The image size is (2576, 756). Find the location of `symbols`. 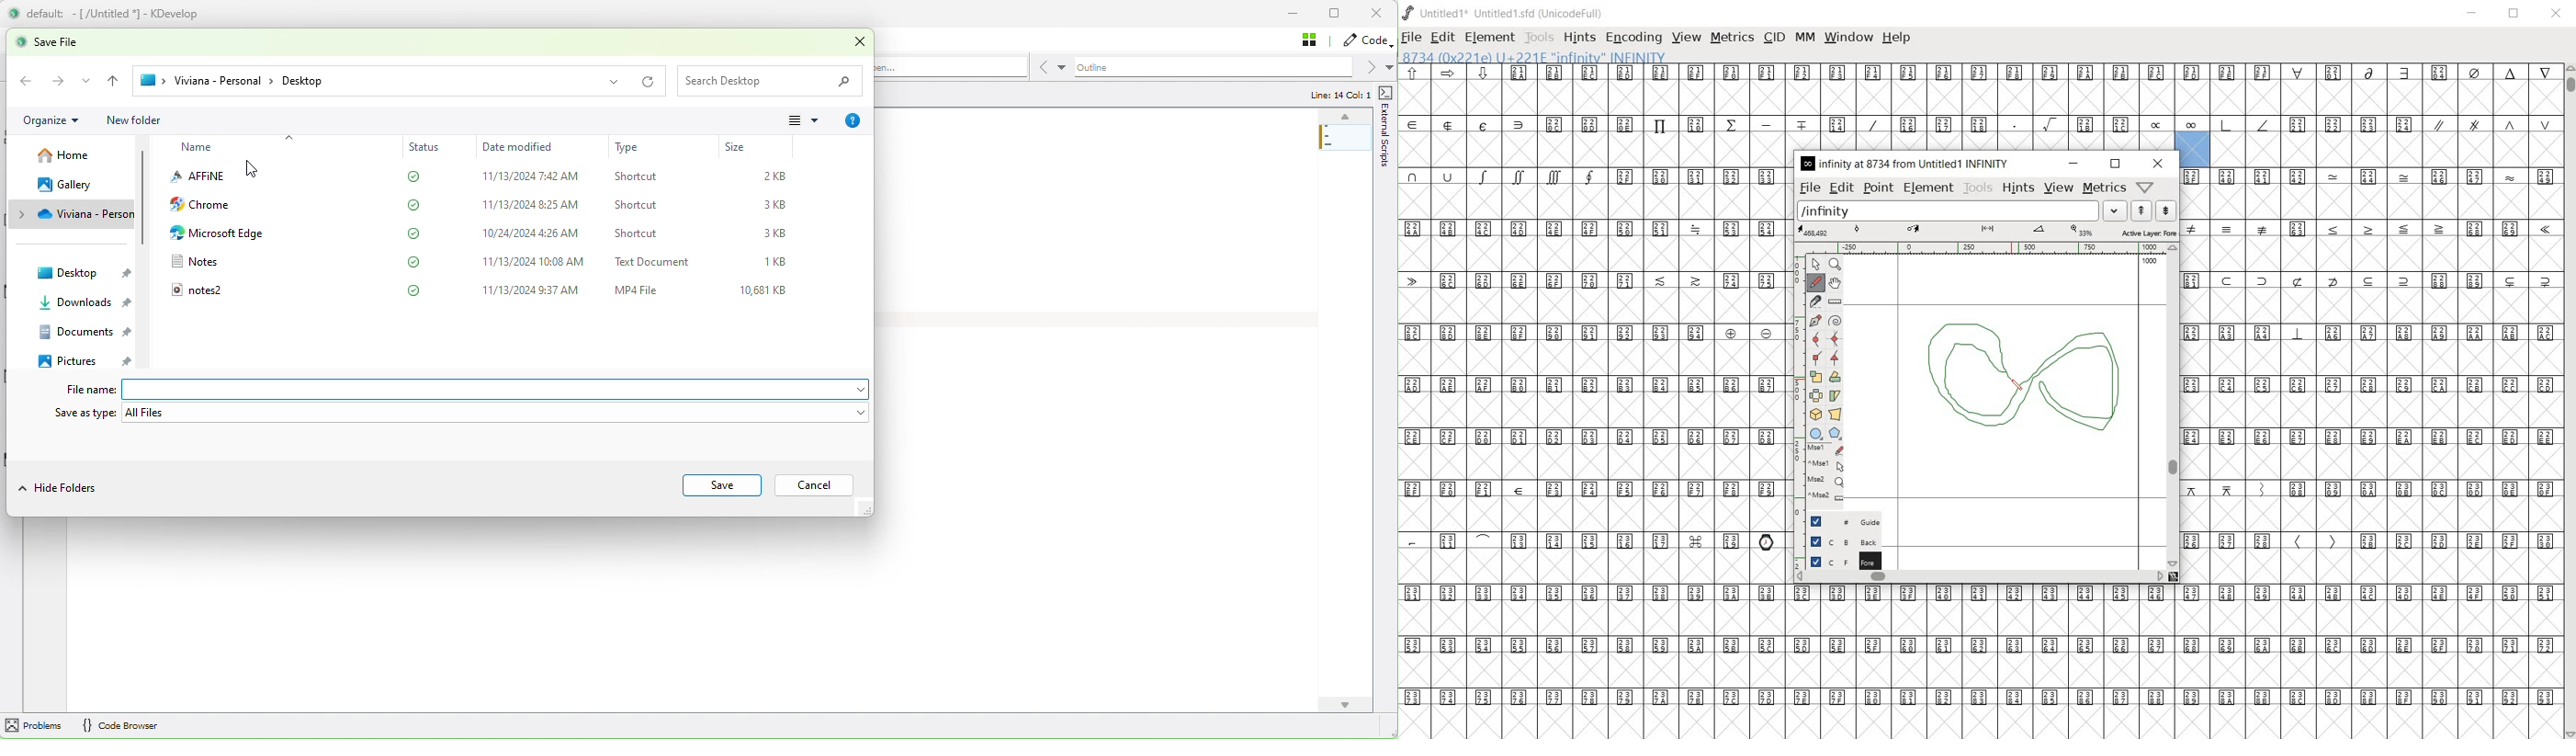

symbols is located at coordinates (2389, 229).